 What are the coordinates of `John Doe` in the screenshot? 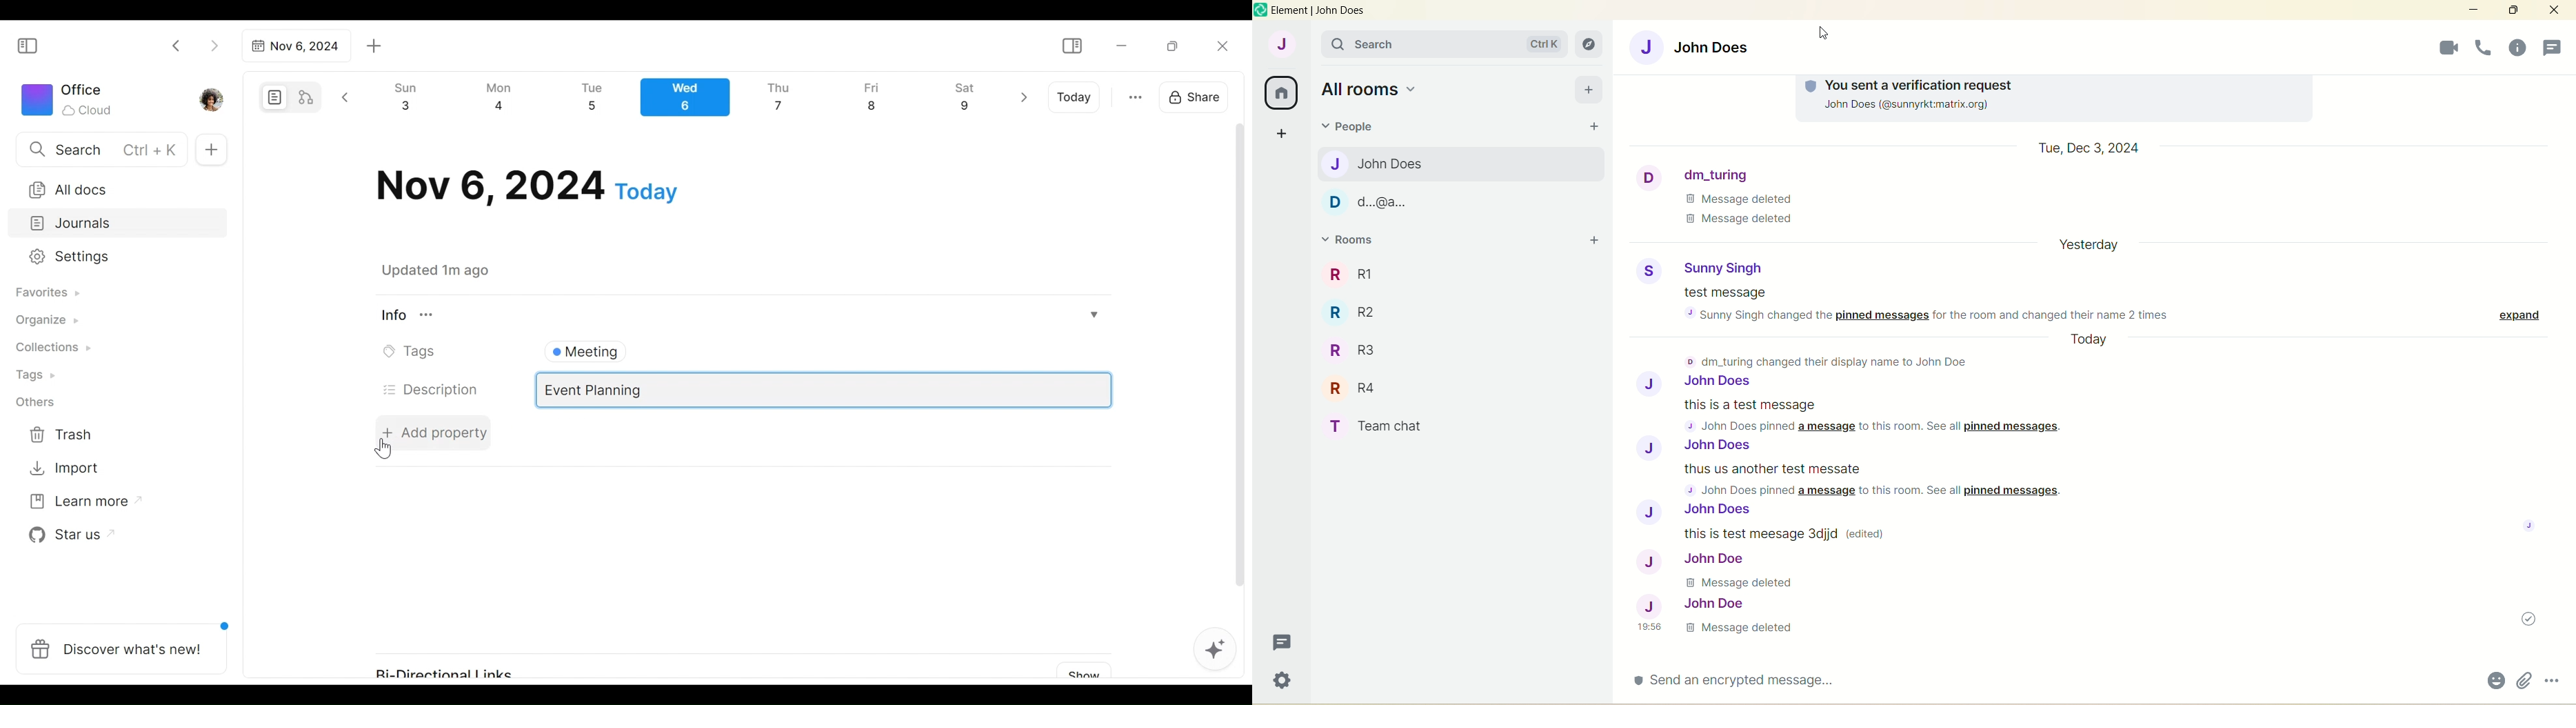 It's located at (1693, 604).